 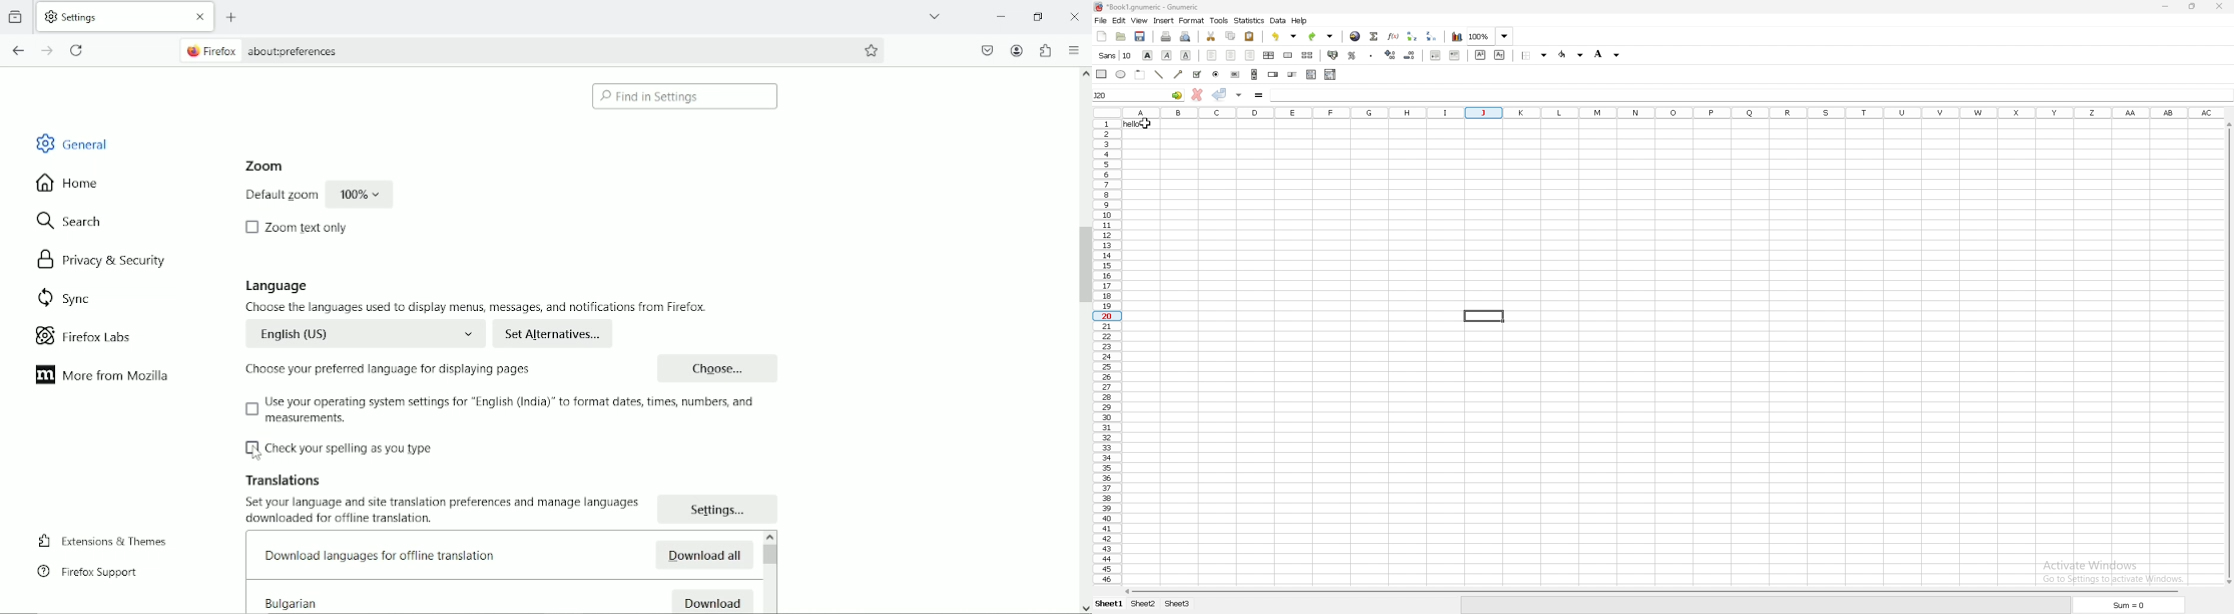 What do you see at coordinates (1312, 74) in the screenshot?
I see `list` at bounding box center [1312, 74].